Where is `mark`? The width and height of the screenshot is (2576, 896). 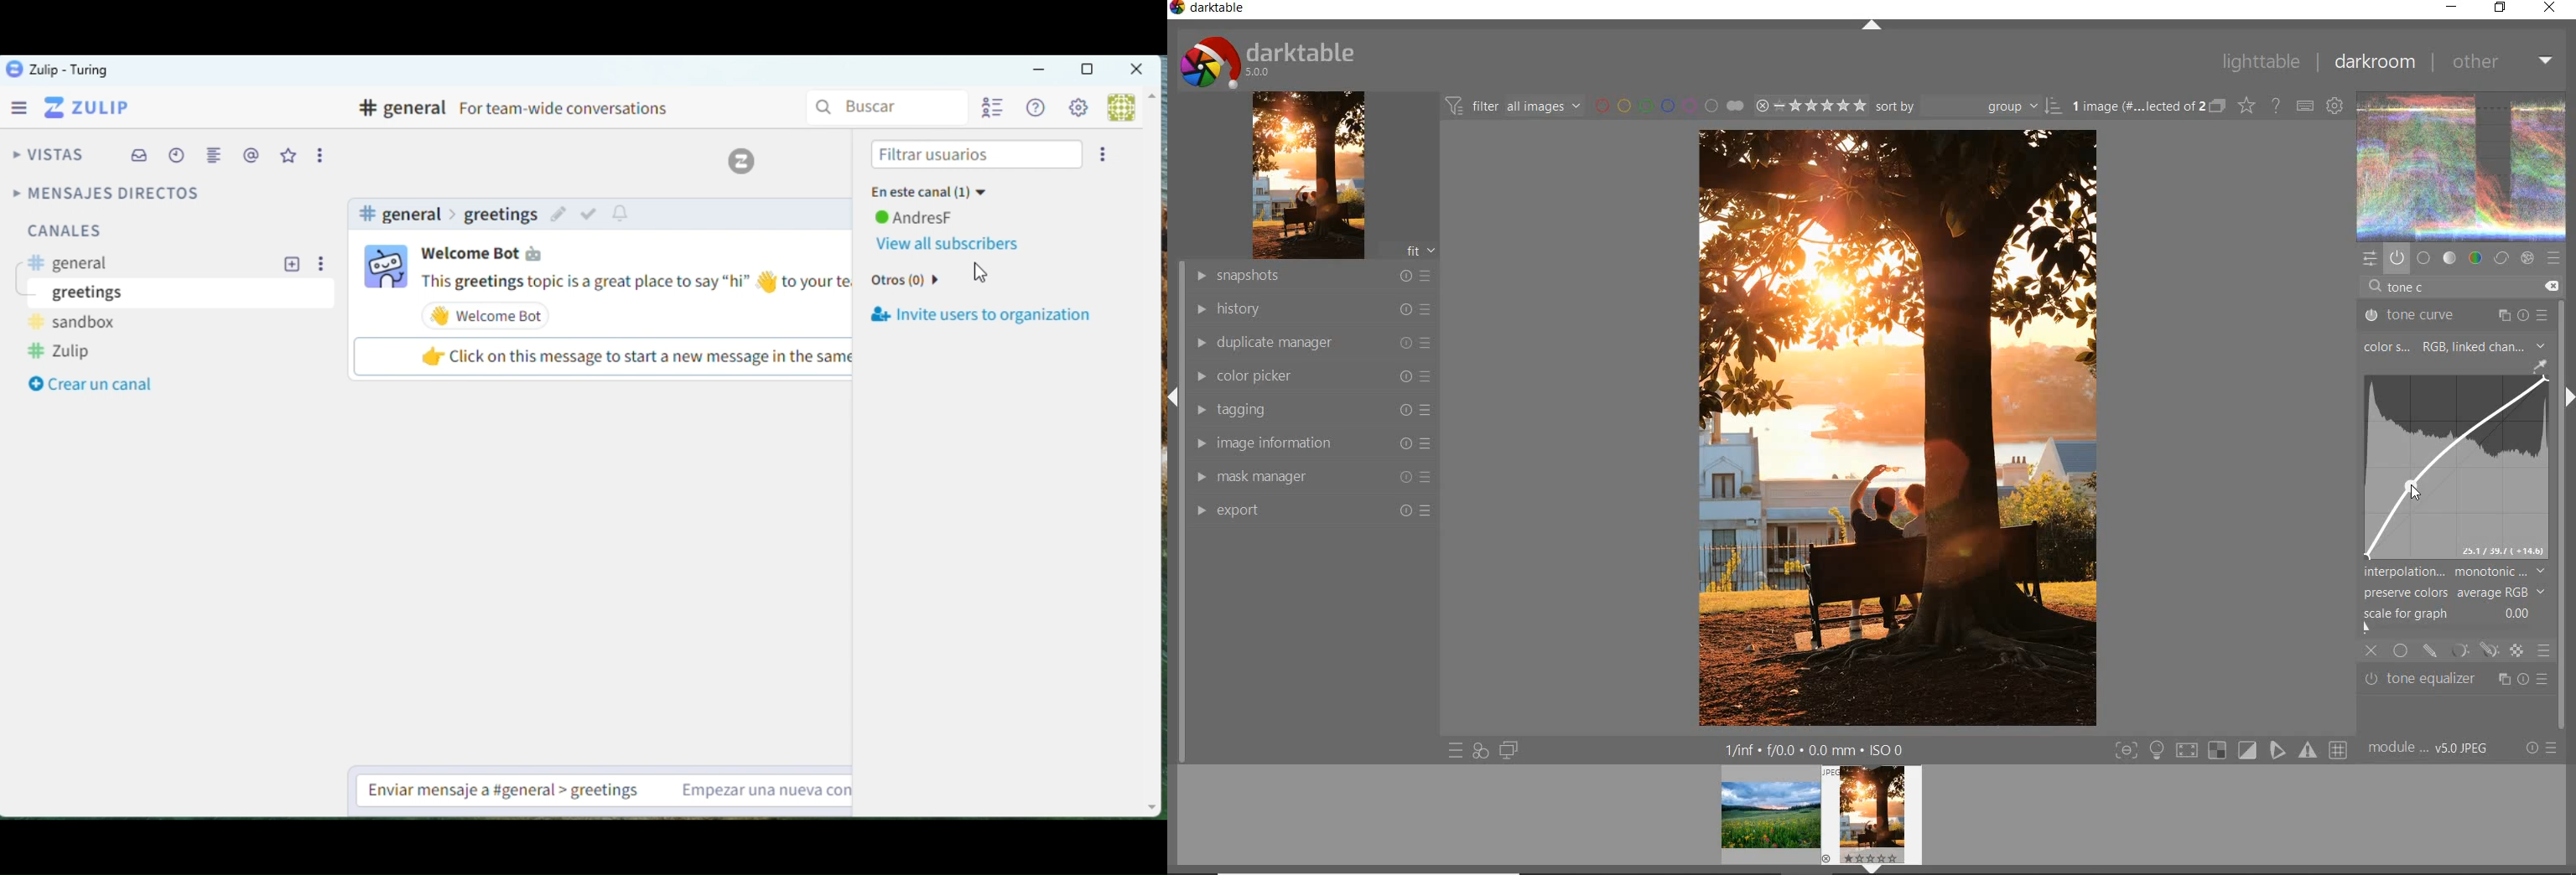
mark is located at coordinates (588, 216).